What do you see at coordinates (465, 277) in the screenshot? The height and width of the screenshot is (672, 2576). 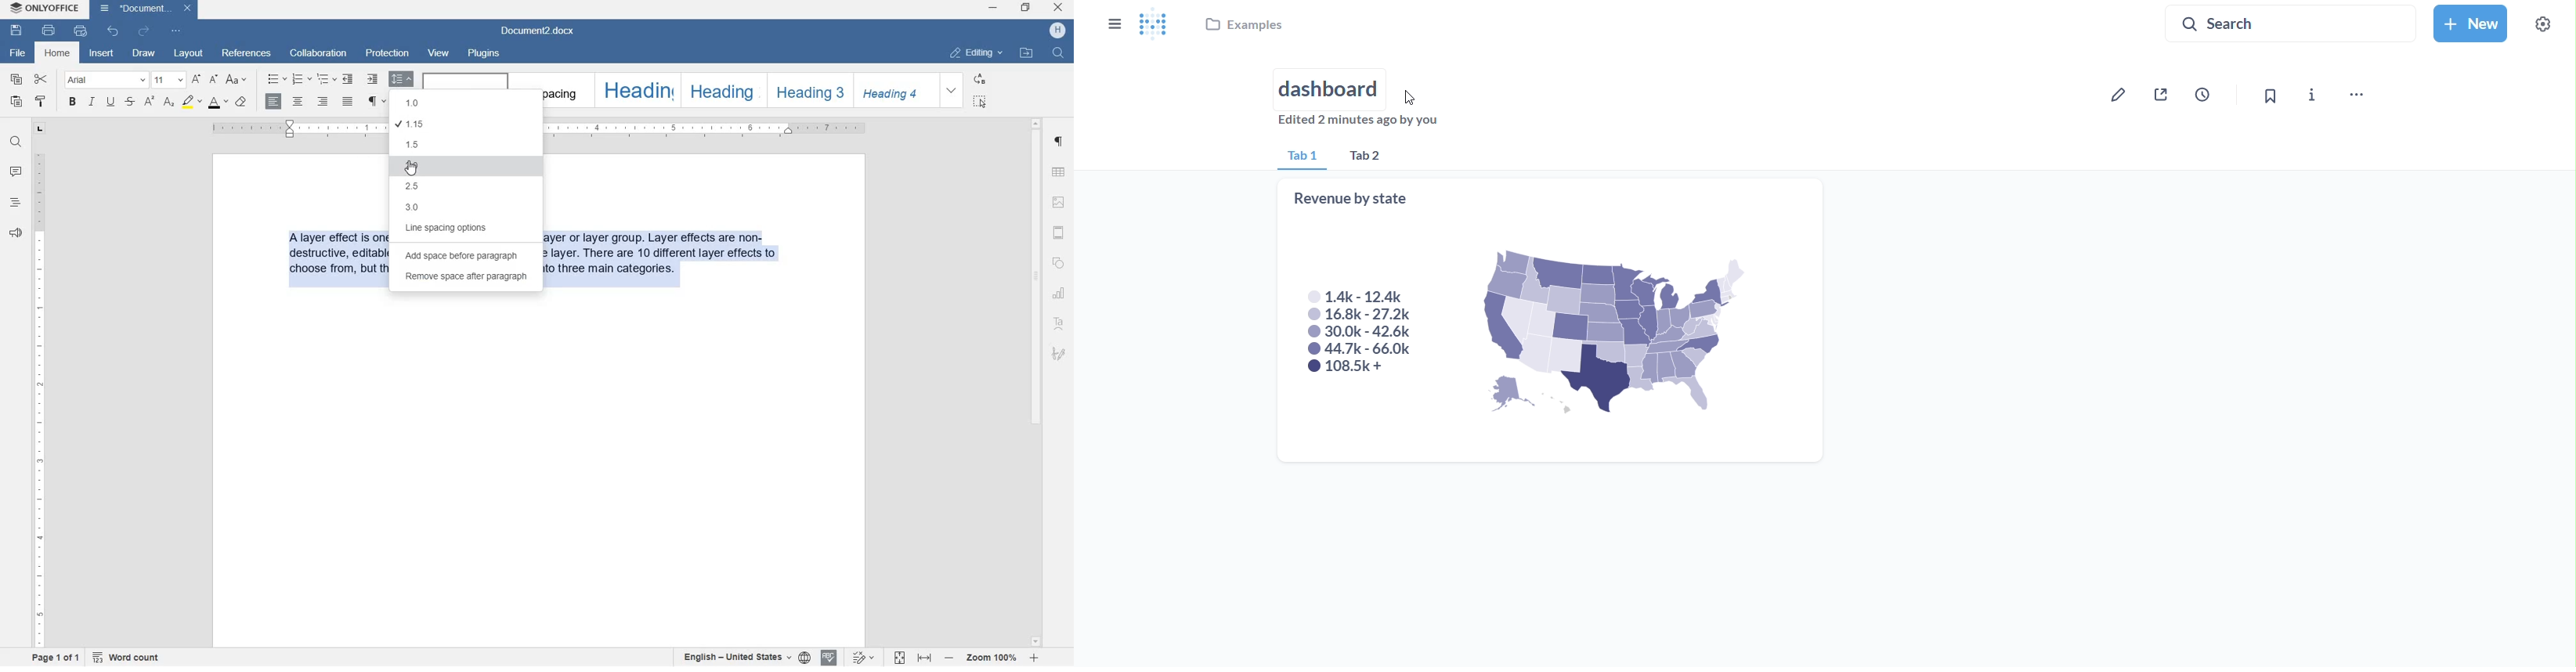 I see `remove space after paragraph` at bounding box center [465, 277].